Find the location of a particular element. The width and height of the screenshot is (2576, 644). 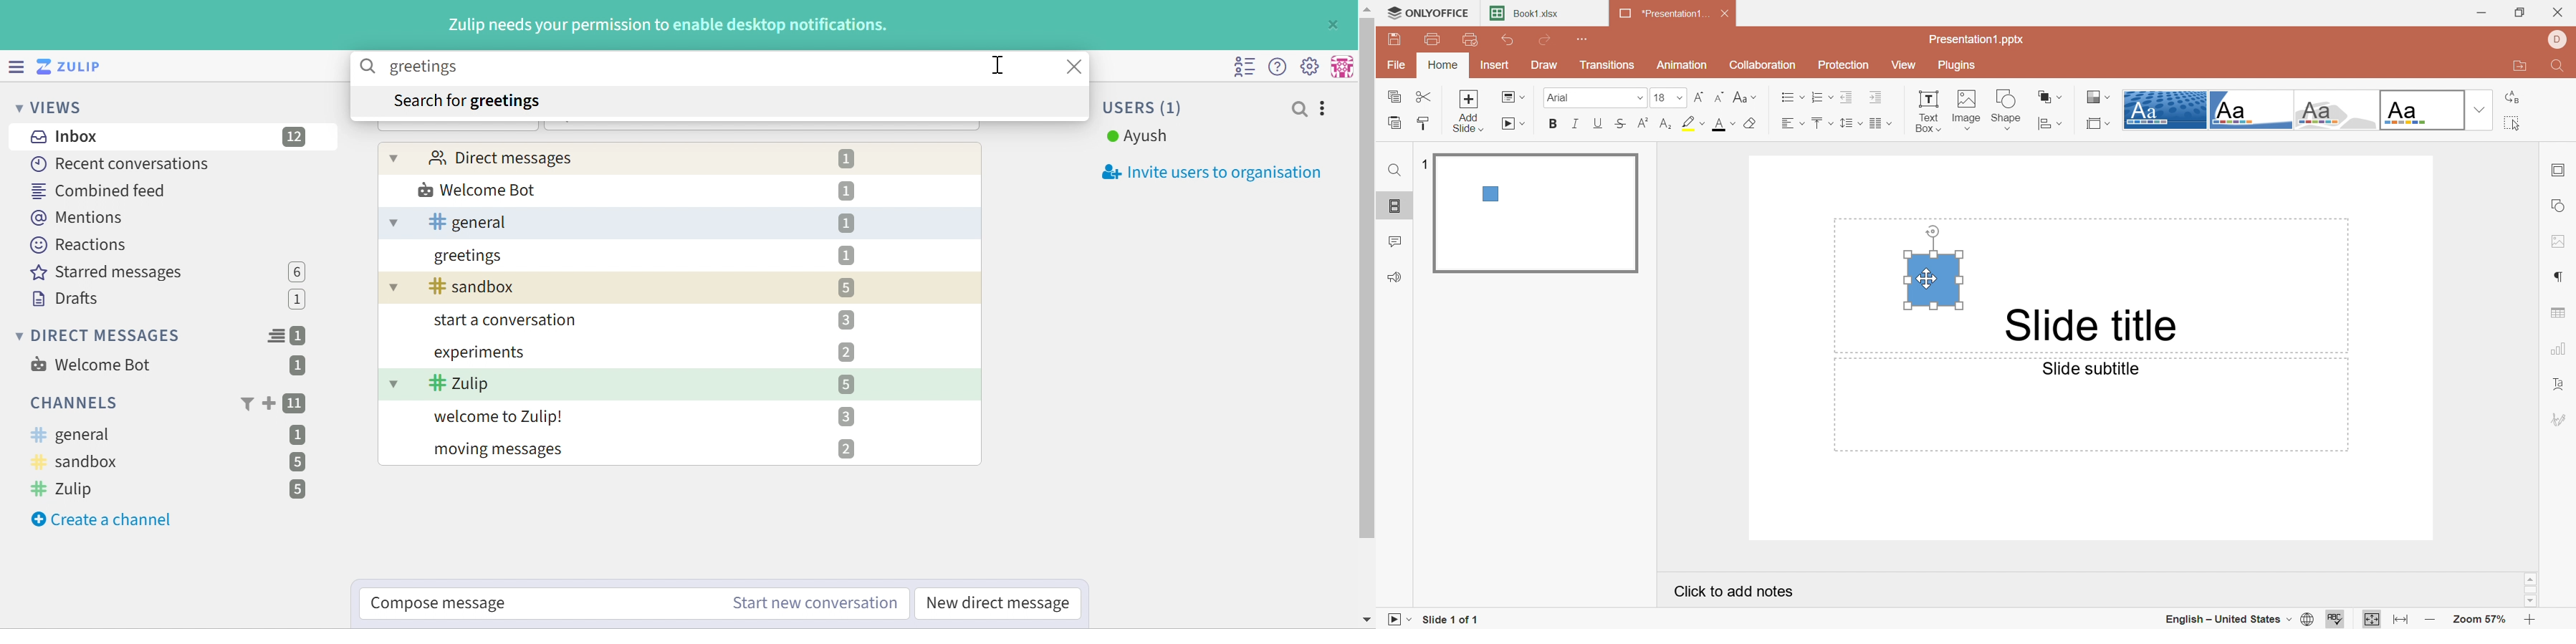

Table settings is located at coordinates (2560, 315).